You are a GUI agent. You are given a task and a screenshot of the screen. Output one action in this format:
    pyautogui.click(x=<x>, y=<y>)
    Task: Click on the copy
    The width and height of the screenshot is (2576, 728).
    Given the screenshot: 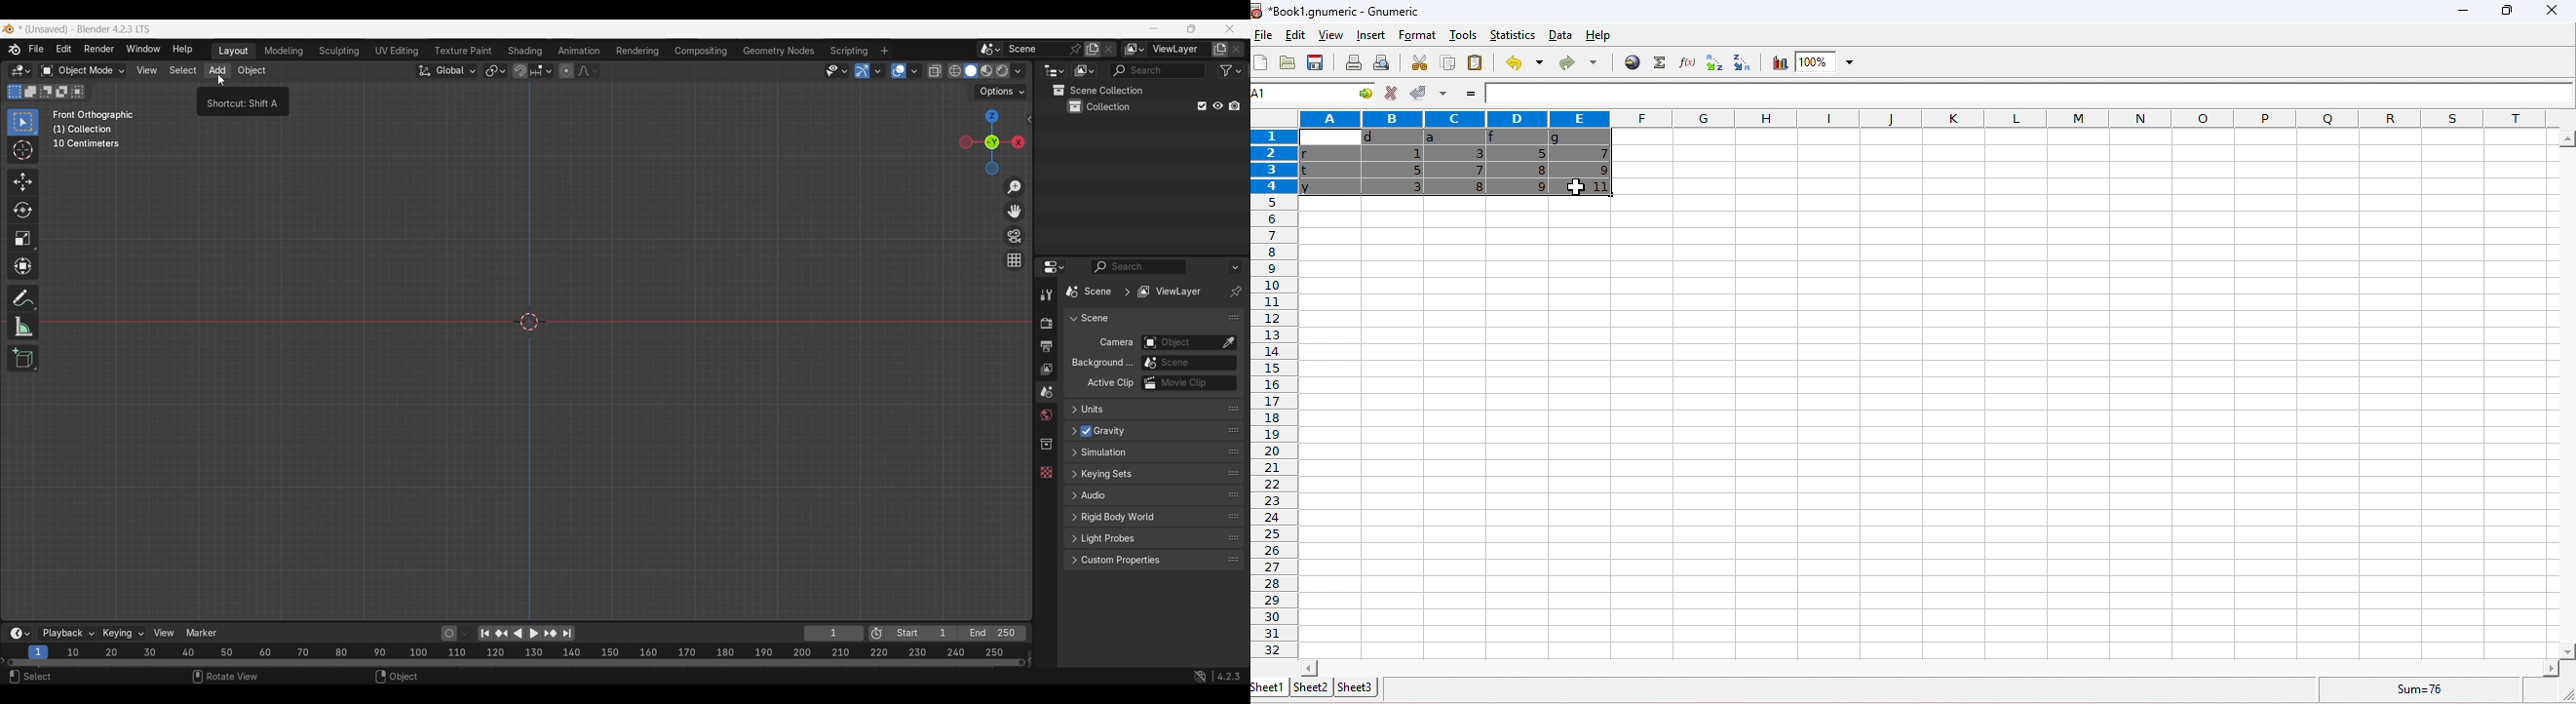 What is the action you would take?
    pyautogui.click(x=1446, y=62)
    